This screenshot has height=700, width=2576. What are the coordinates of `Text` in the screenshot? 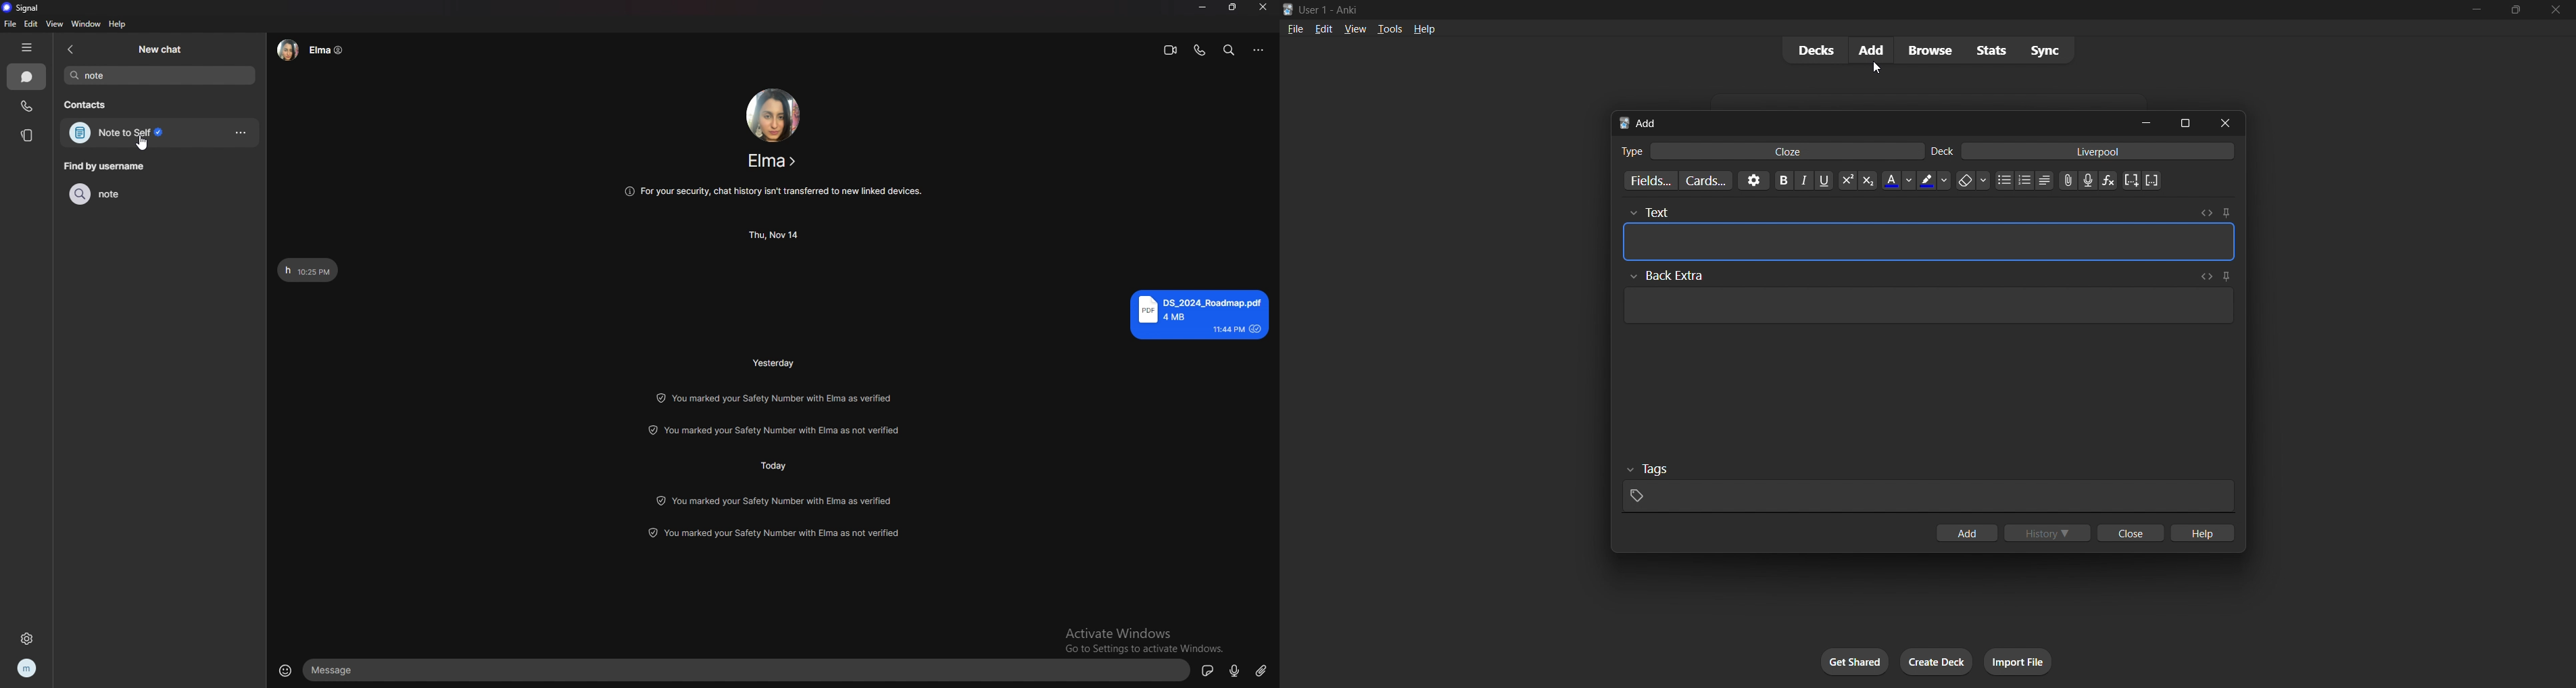 It's located at (1680, 210).